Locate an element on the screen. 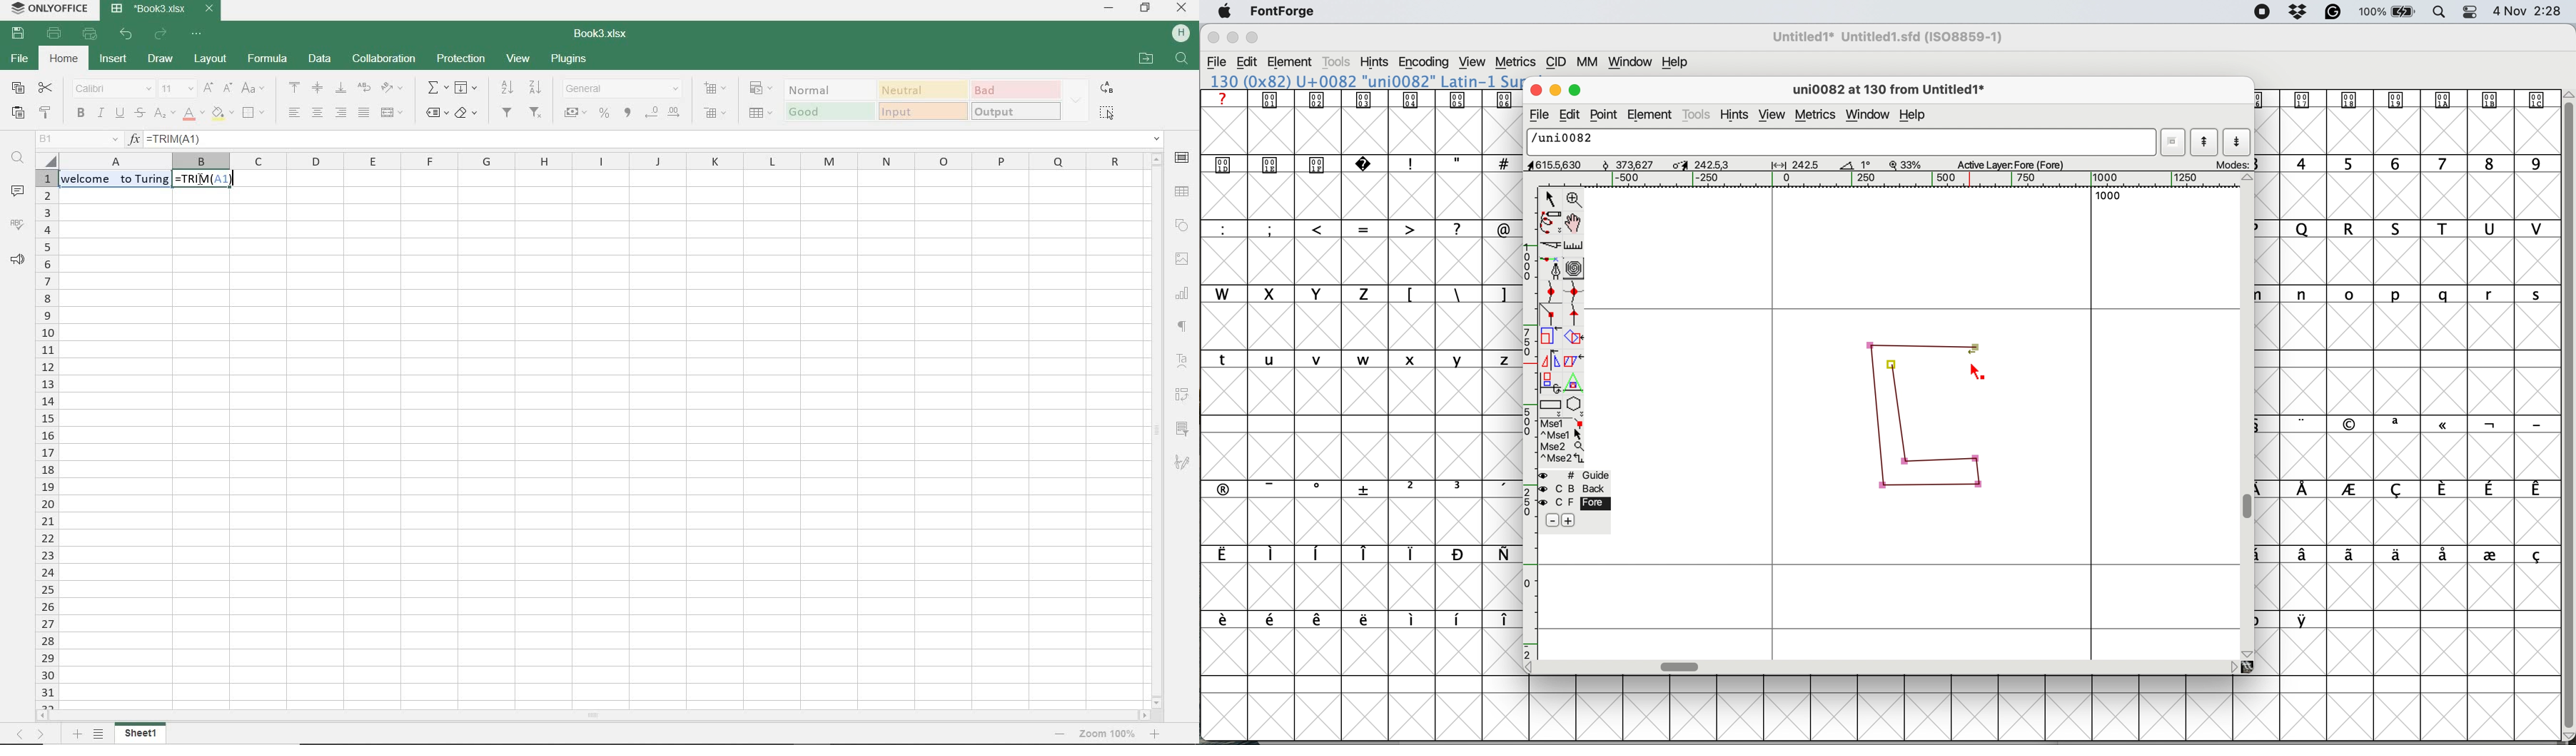 The image size is (2576, 756). view is located at coordinates (1772, 115).